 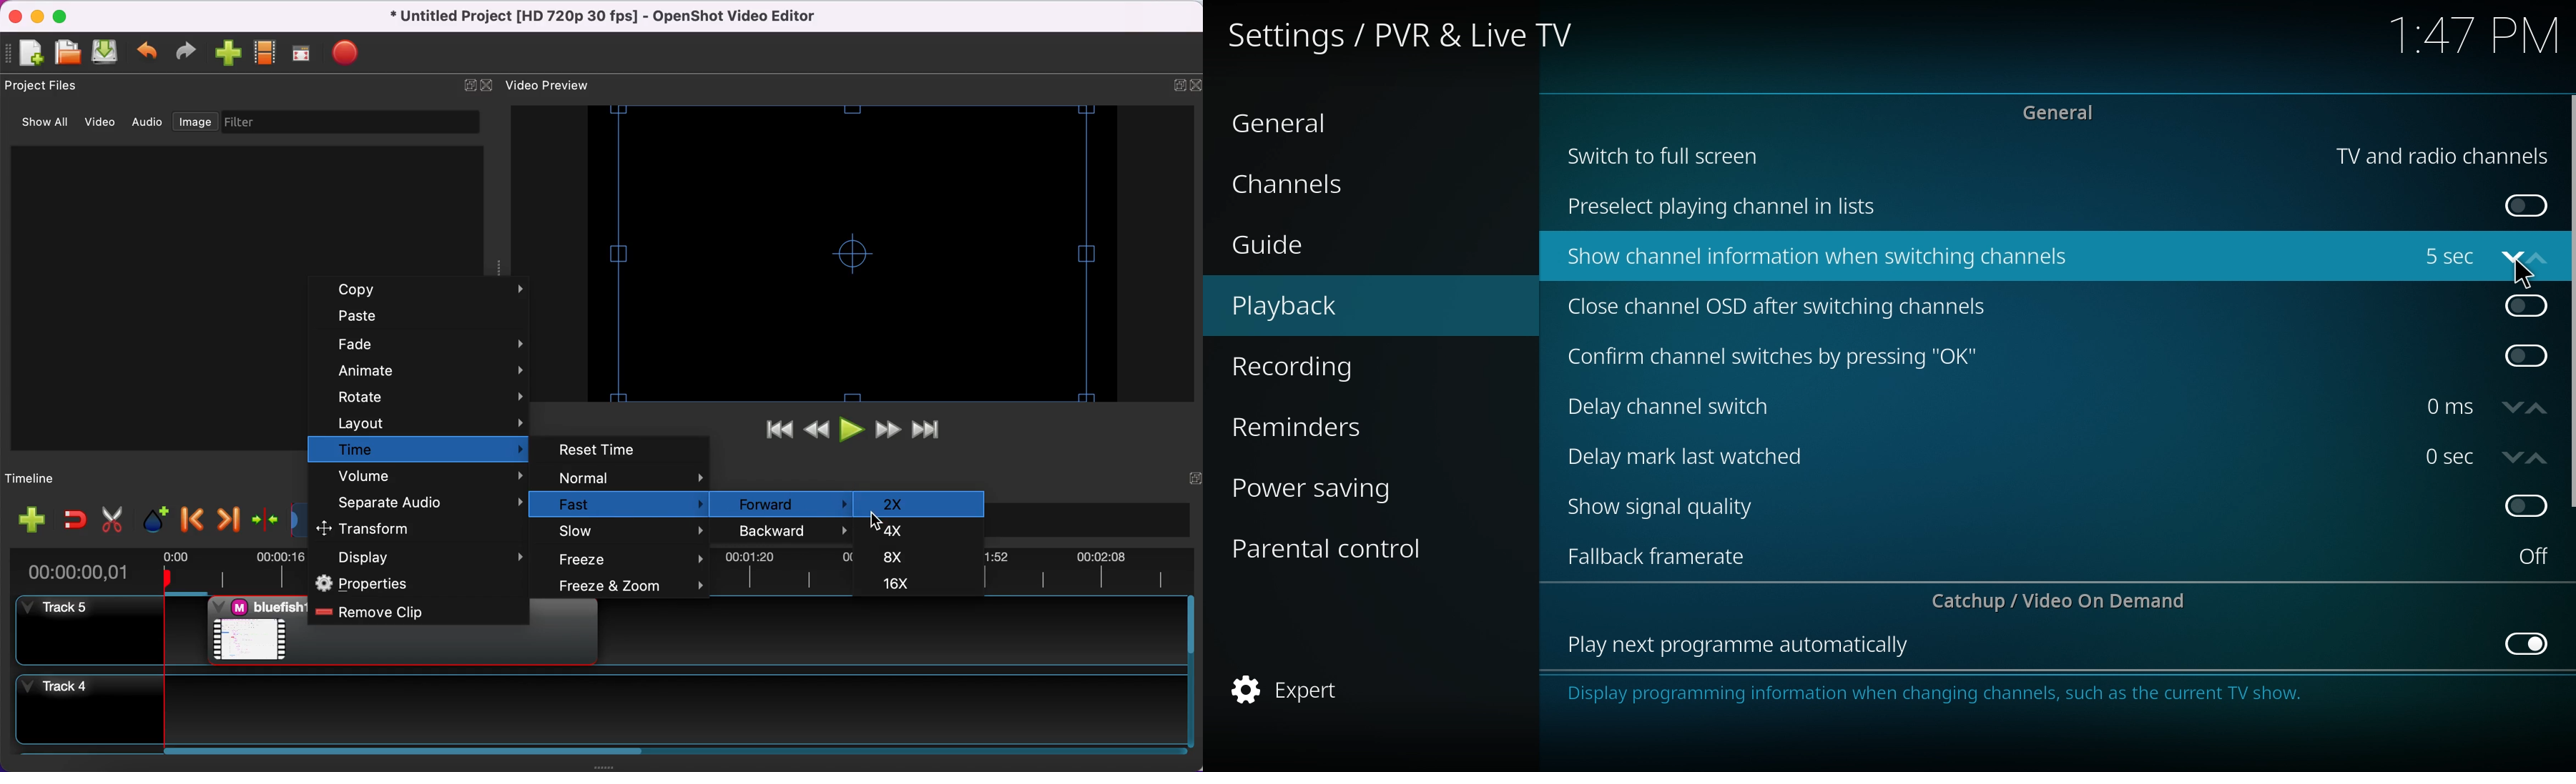 What do you see at coordinates (1681, 407) in the screenshot?
I see `delay channel switch` at bounding box center [1681, 407].